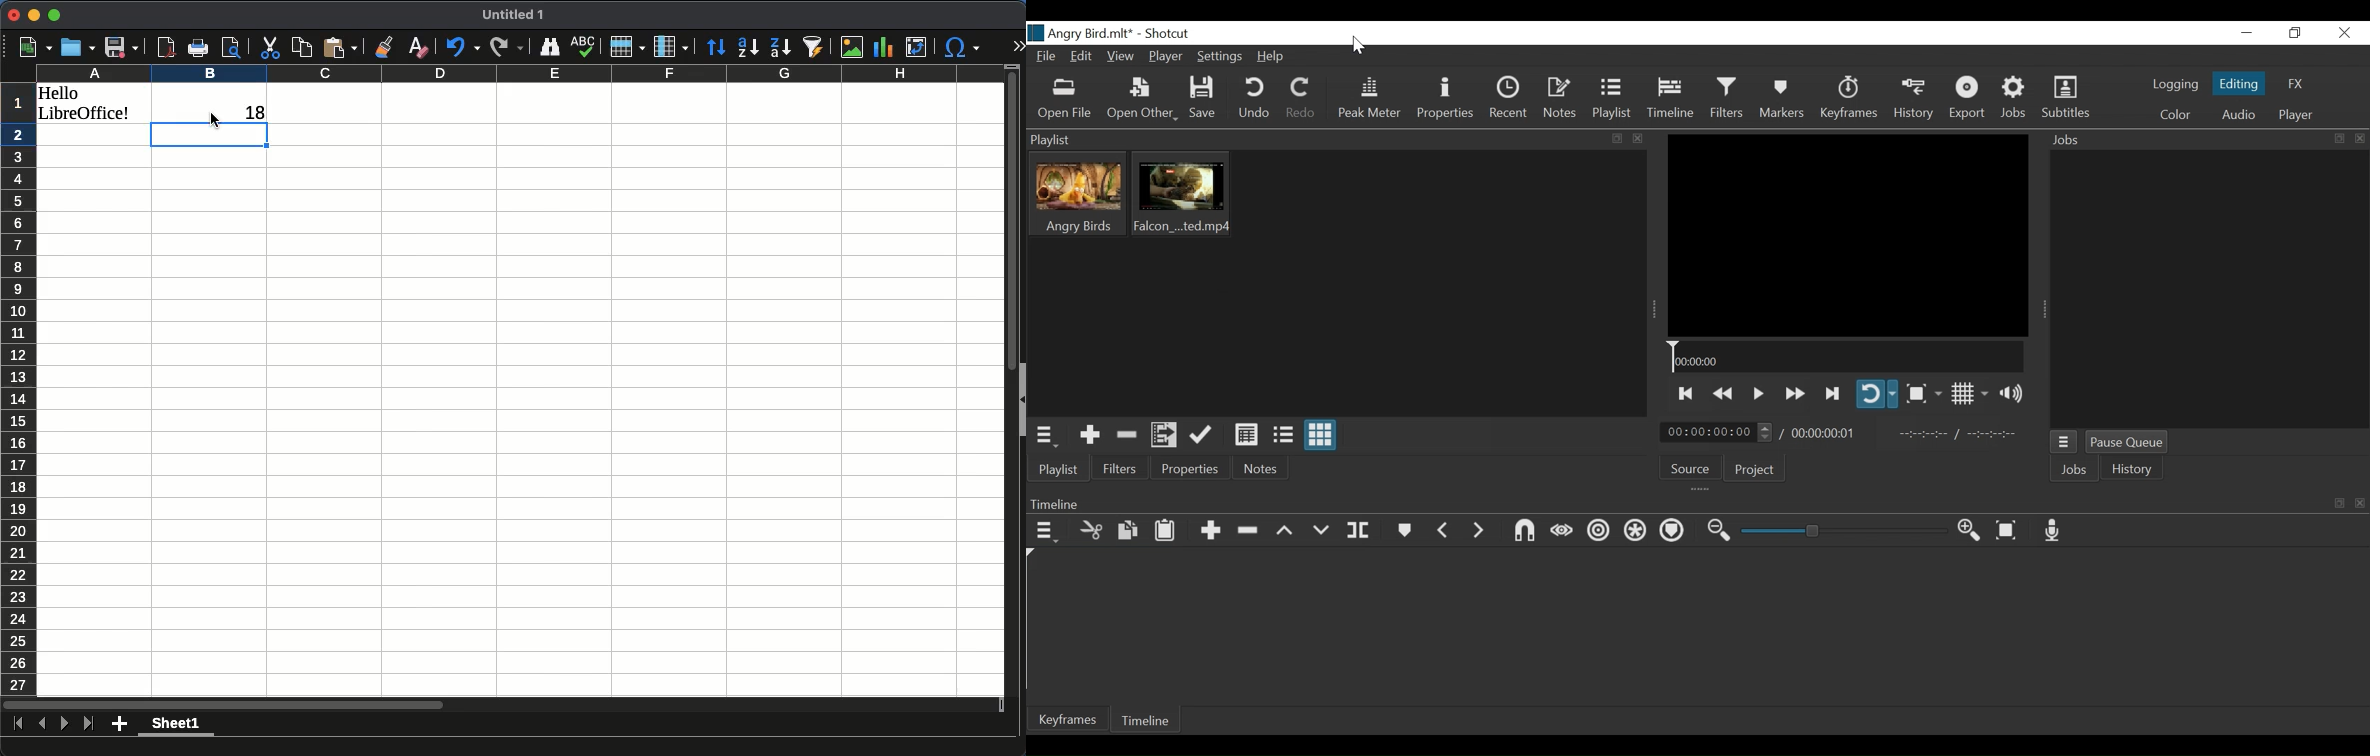  I want to click on , so click(1781, 99).